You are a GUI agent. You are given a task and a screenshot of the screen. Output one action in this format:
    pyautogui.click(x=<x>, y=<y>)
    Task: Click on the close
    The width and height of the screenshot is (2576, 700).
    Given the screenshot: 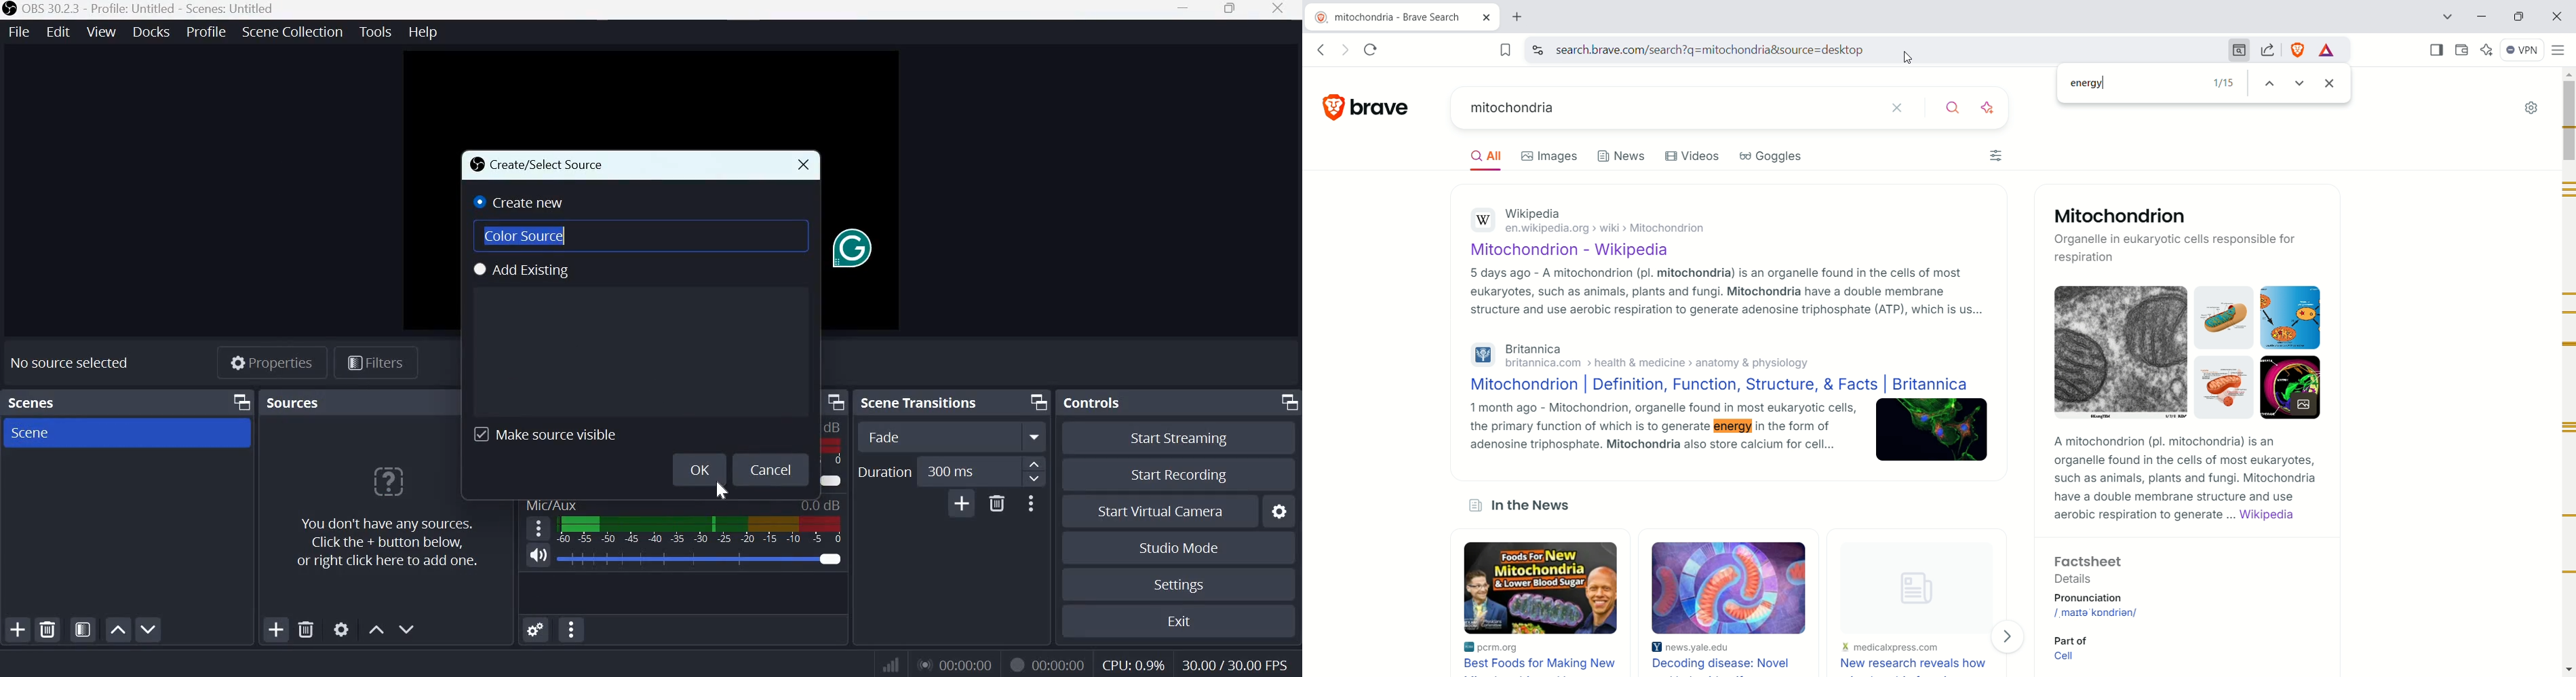 What is the action you would take?
    pyautogui.click(x=1487, y=19)
    